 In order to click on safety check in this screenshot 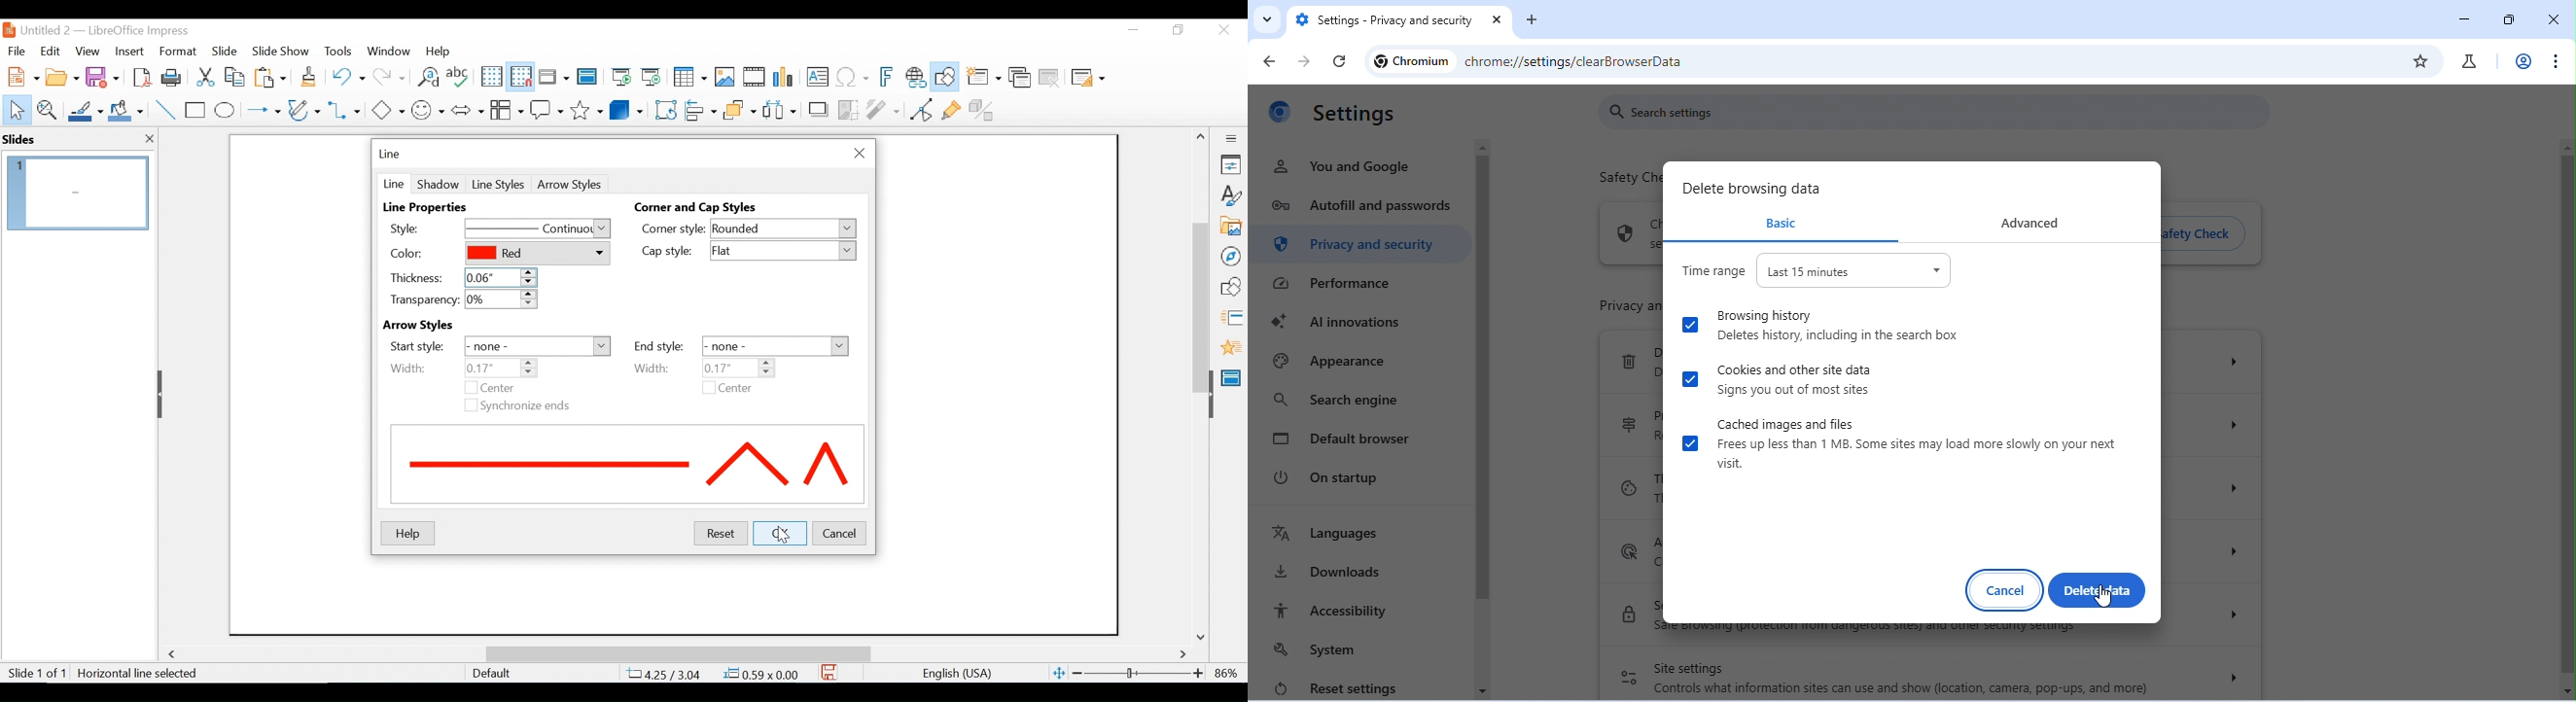, I will do `click(2206, 235)`.